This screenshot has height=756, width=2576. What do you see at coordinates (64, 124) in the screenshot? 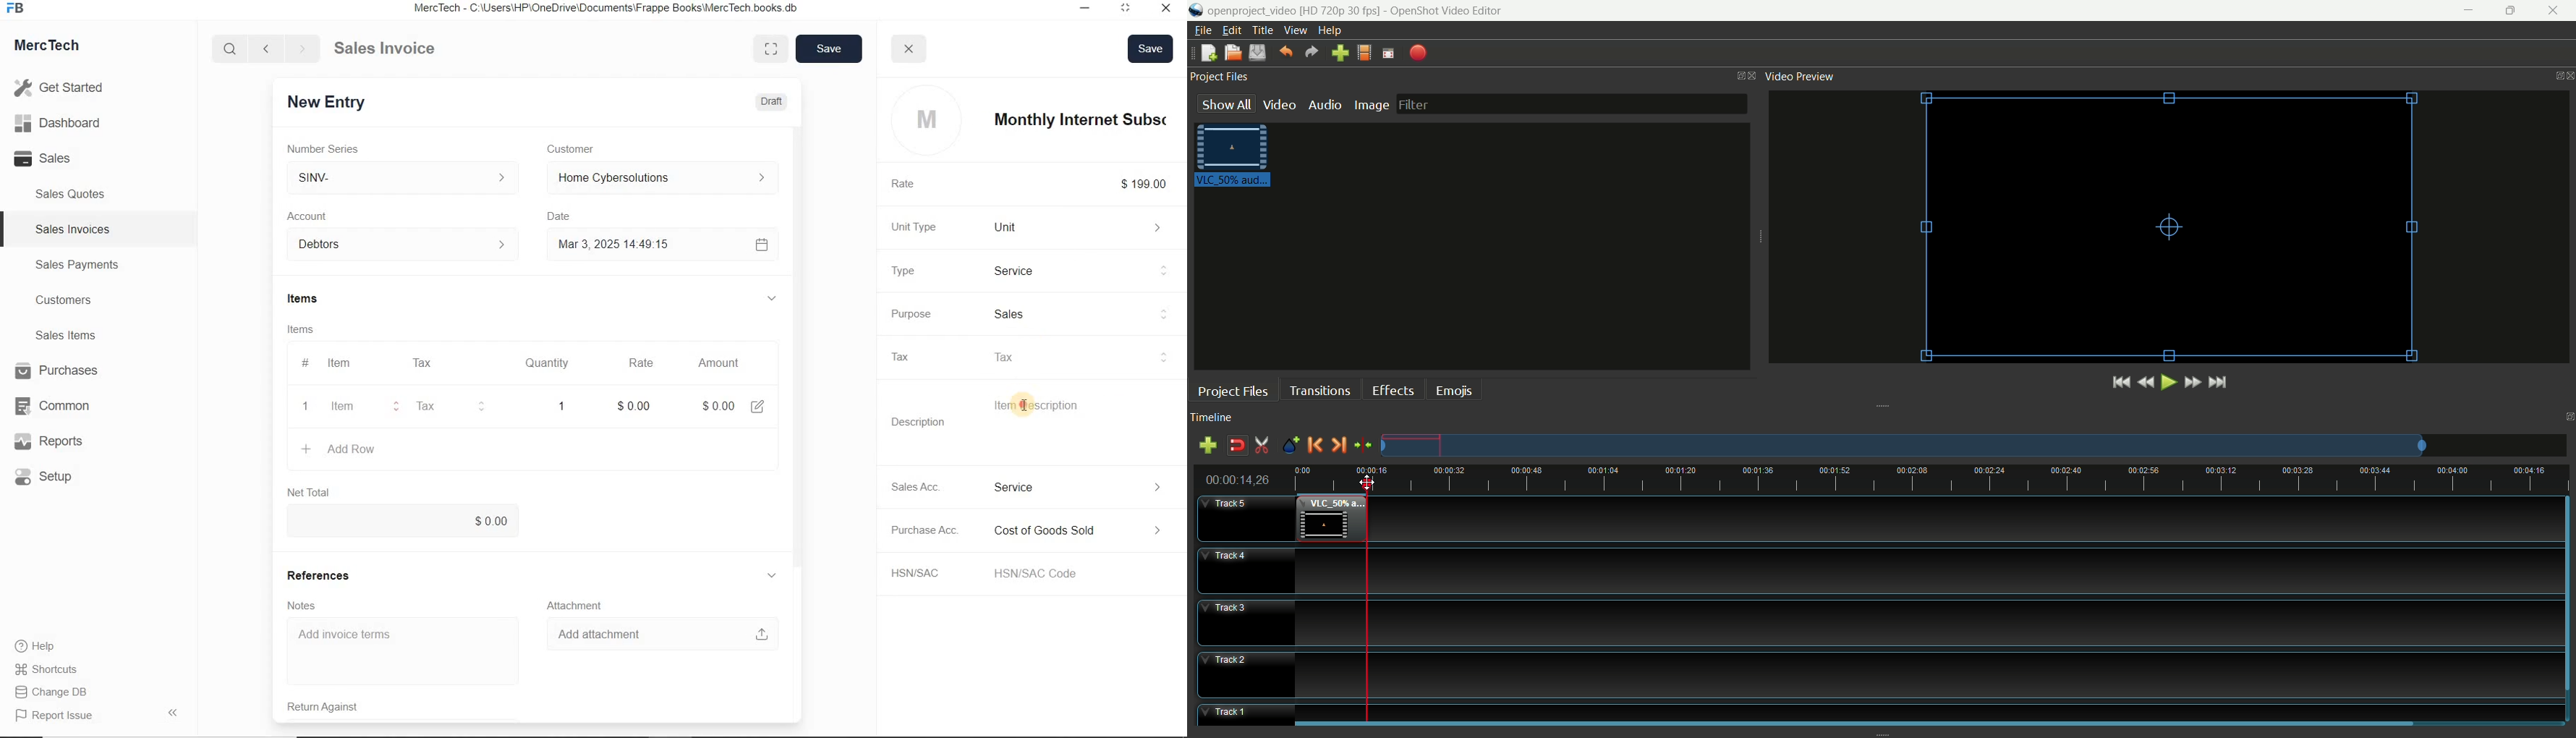
I see `Dashboard` at bounding box center [64, 124].